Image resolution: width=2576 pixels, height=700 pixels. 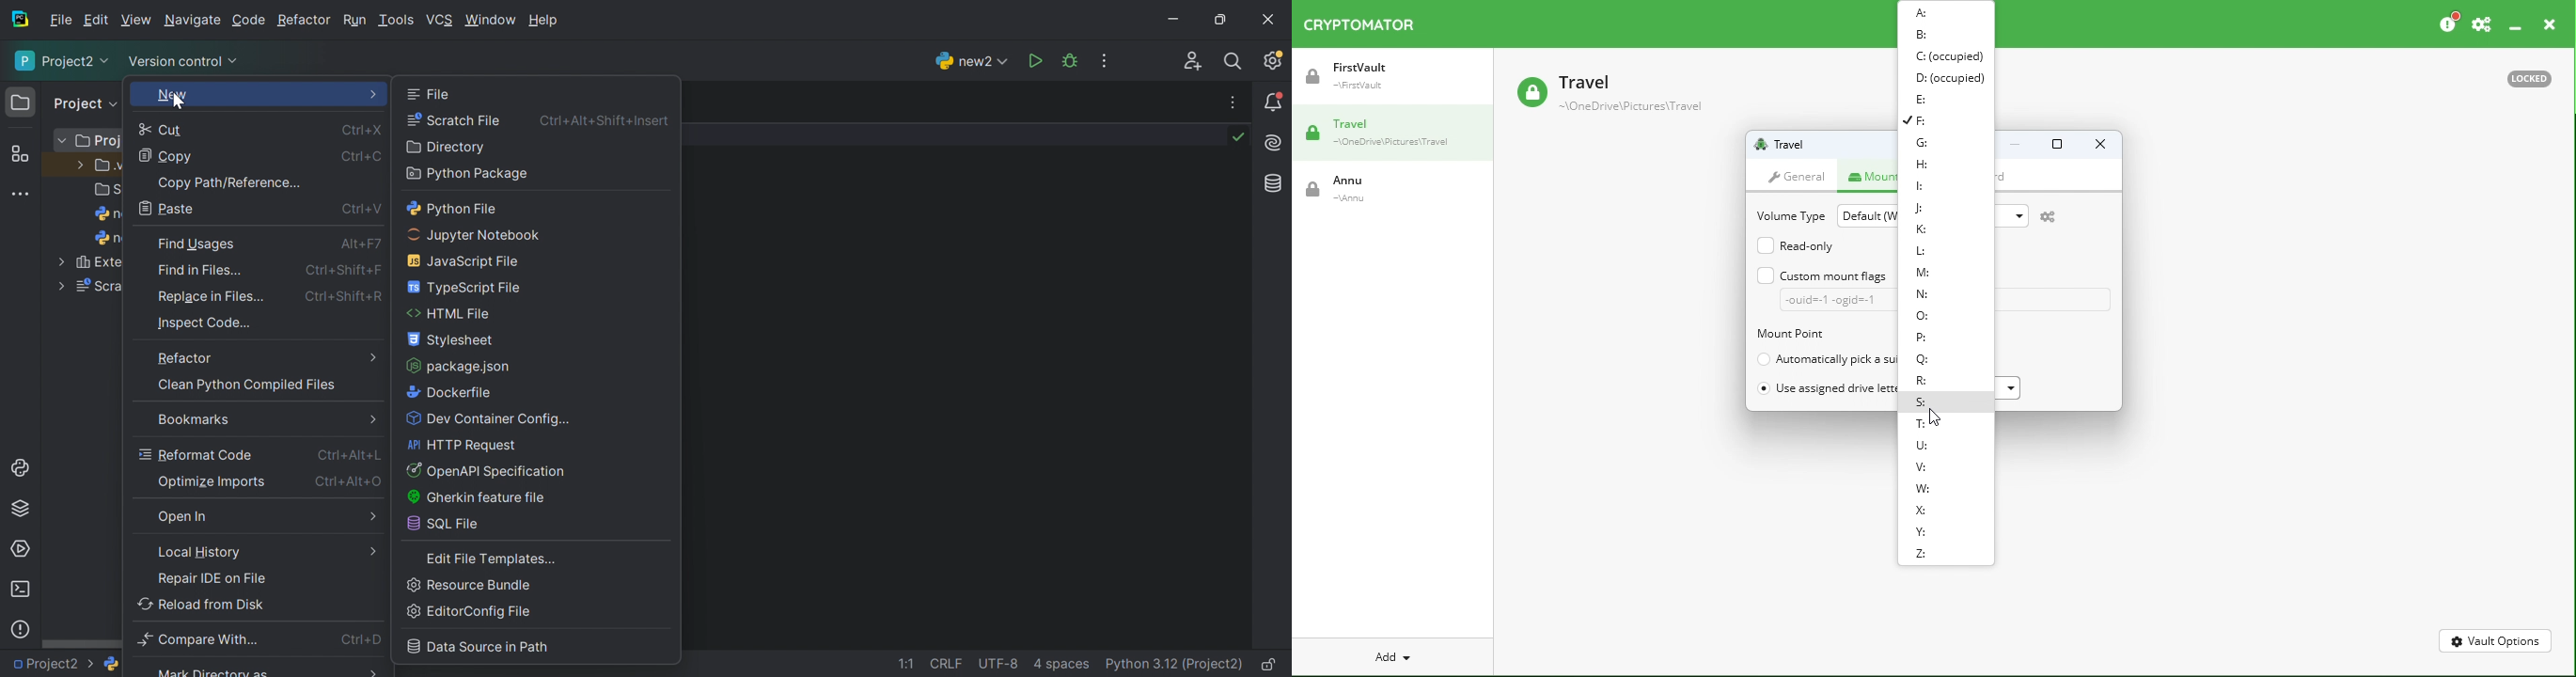 I want to click on File, so click(x=431, y=96).